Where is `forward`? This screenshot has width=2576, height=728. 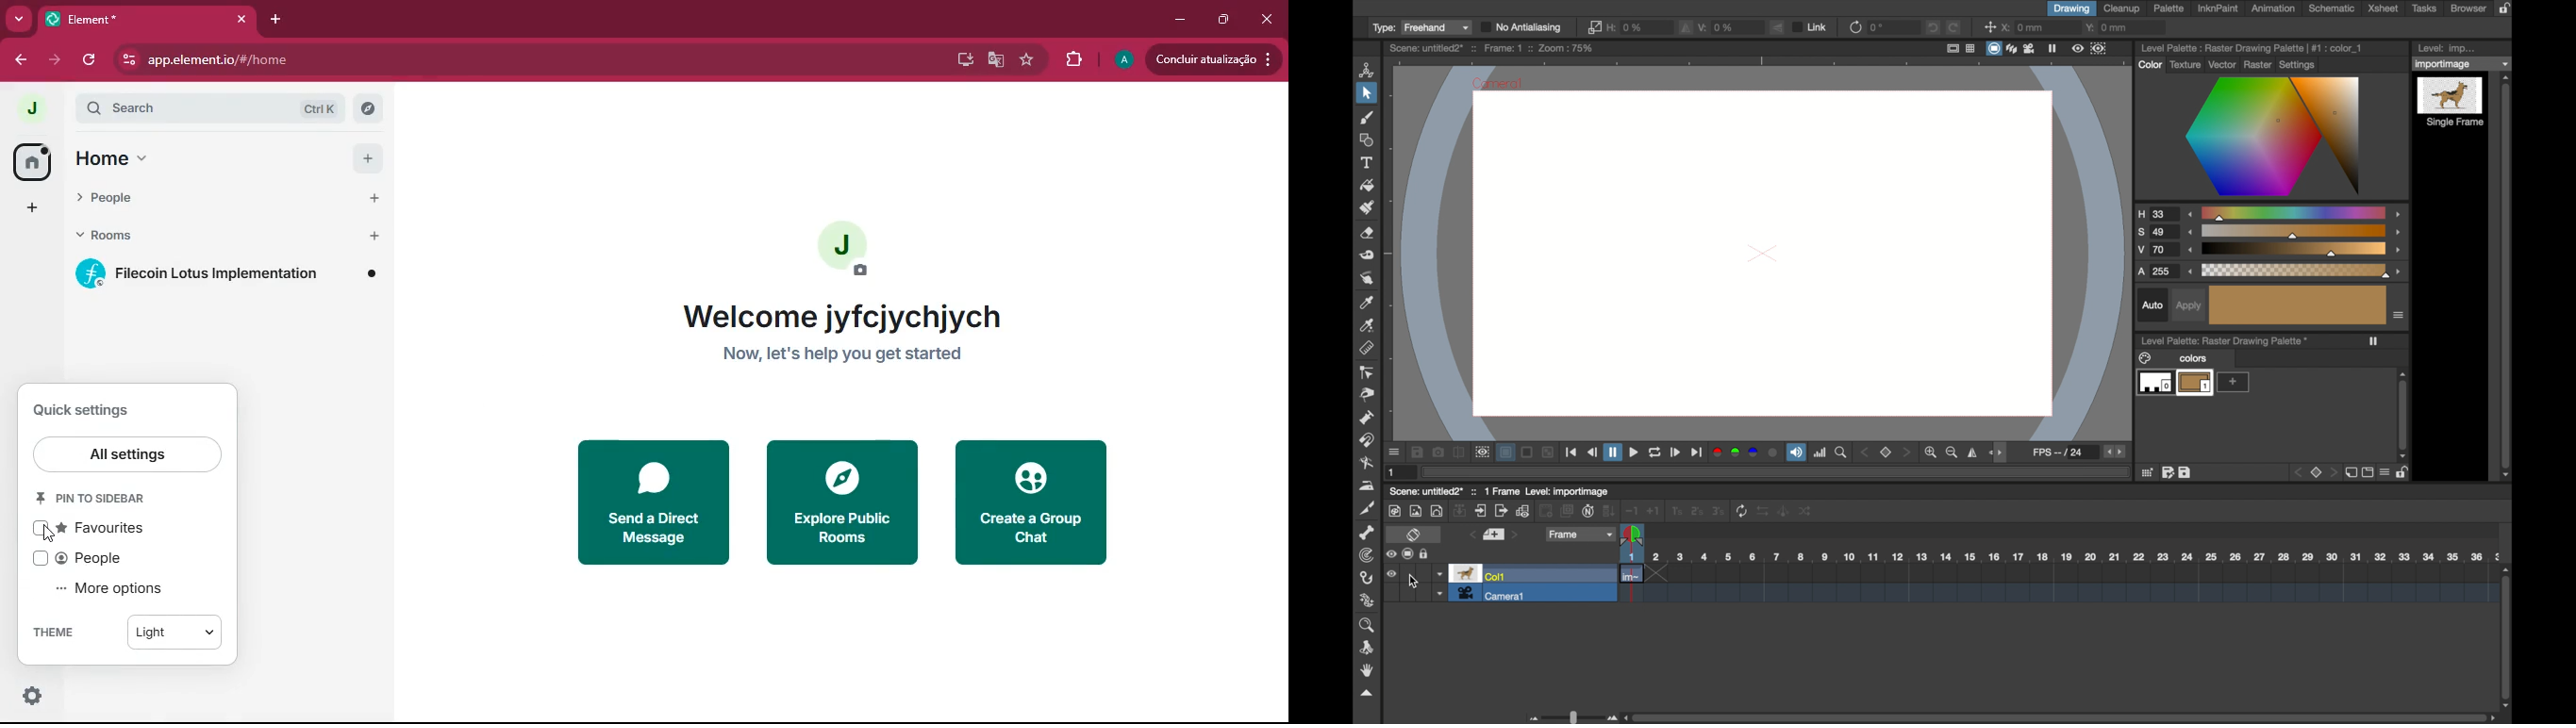
forward is located at coordinates (55, 61).